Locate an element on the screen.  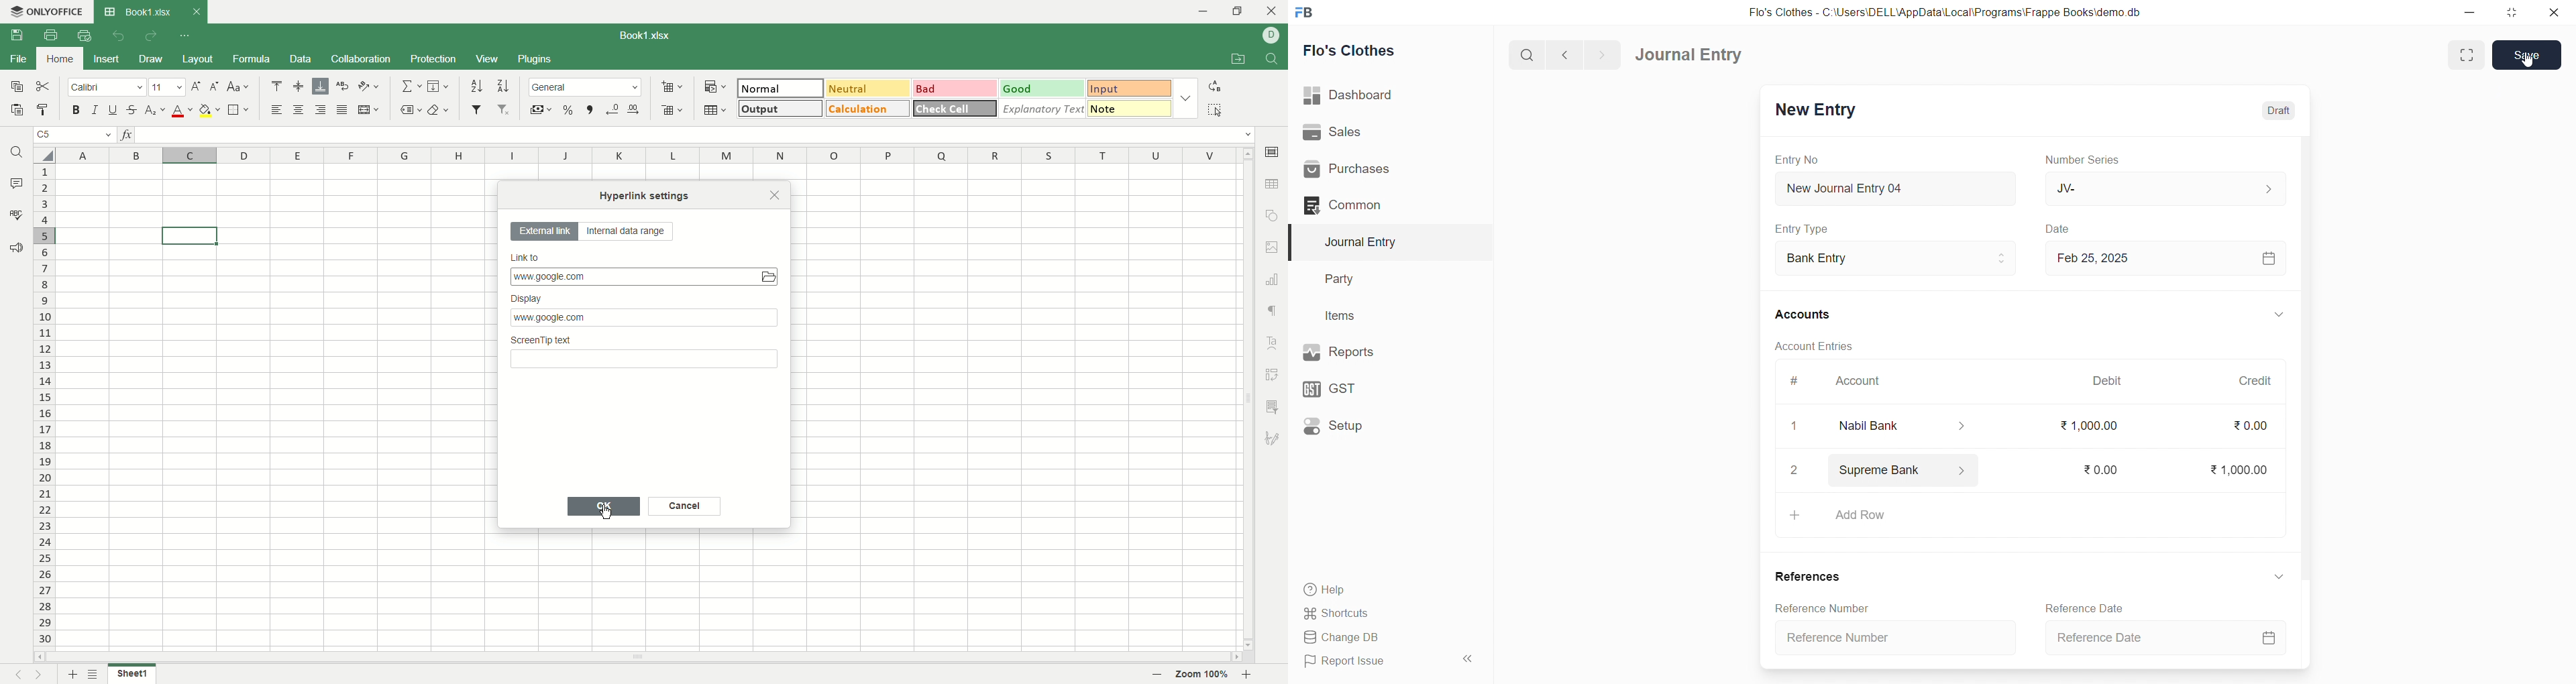
Reference Number is located at coordinates (1900, 636).